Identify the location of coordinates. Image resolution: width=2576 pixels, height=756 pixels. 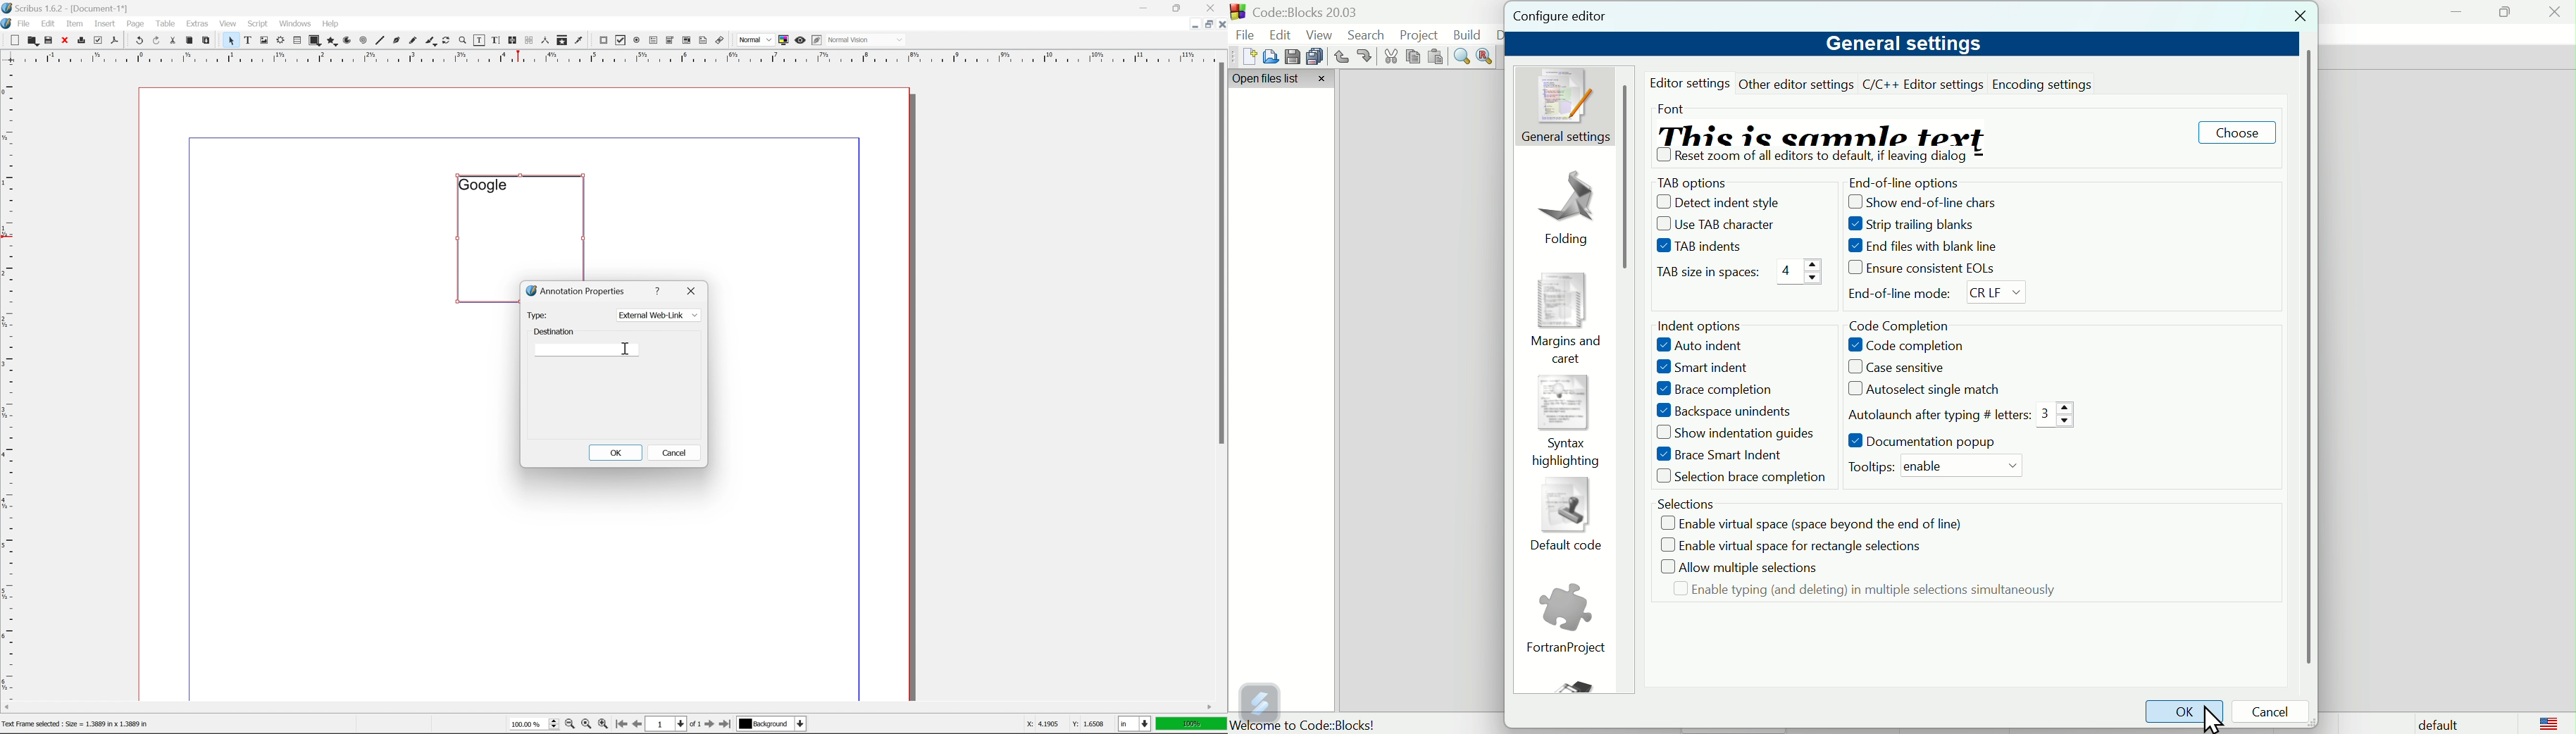
(1059, 724).